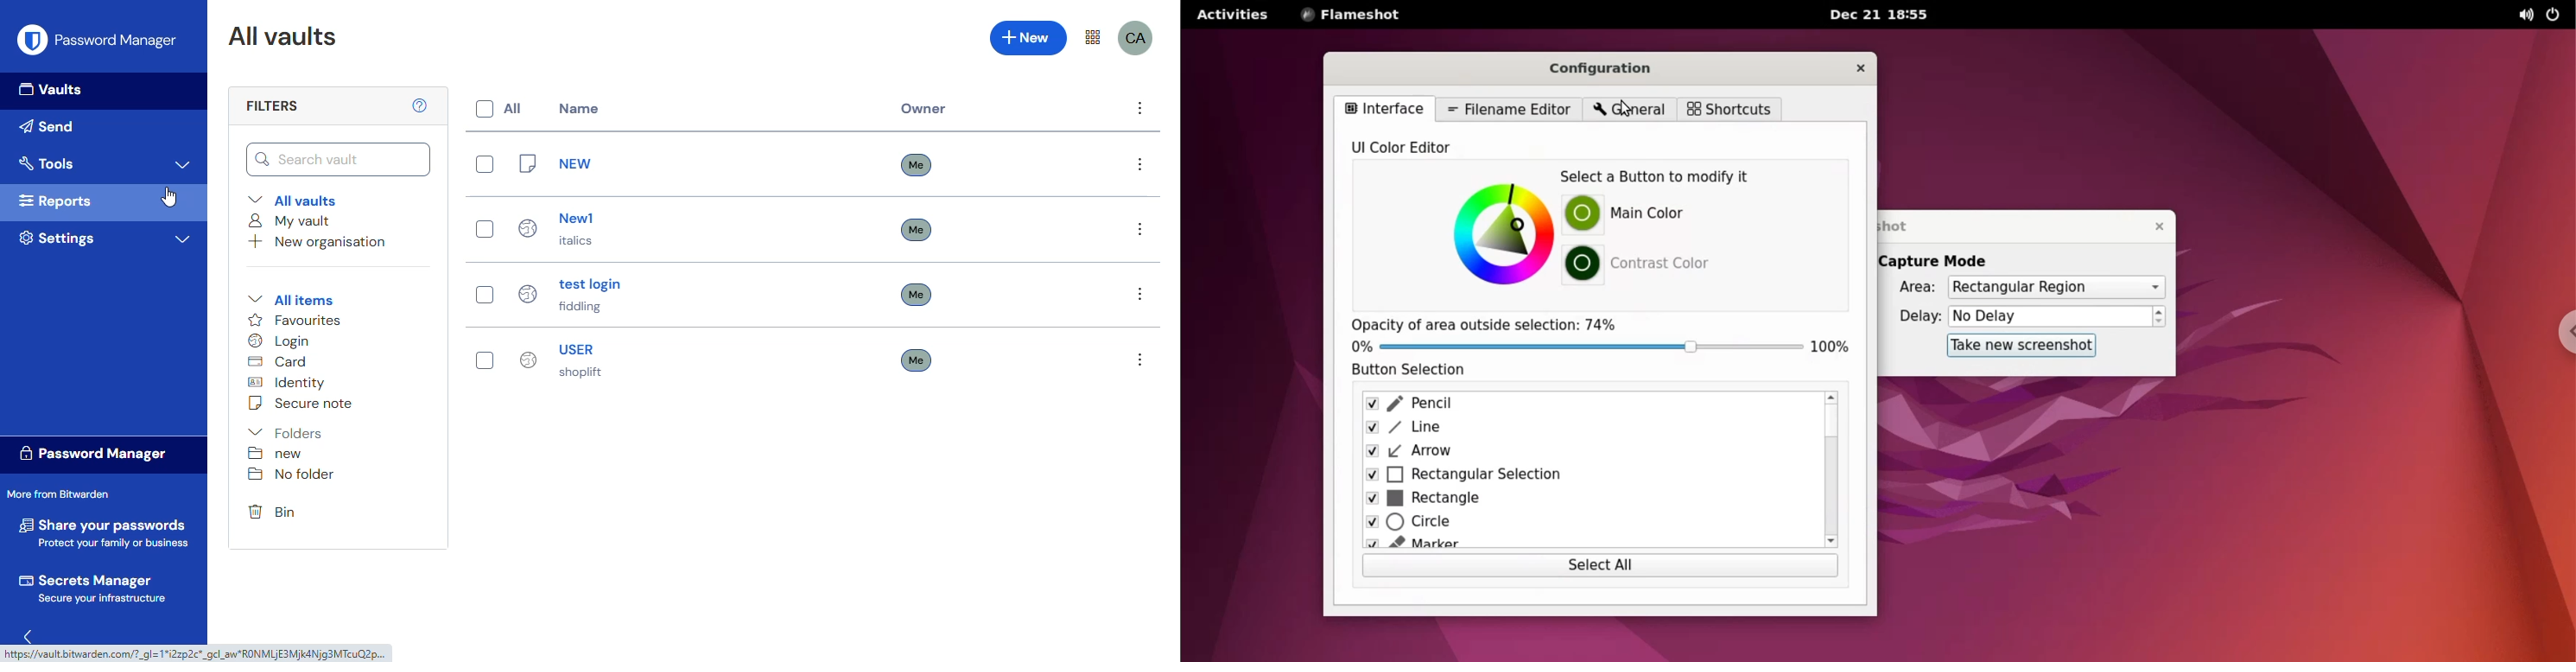 The image size is (2576, 672). What do you see at coordinates (562, 229) in the screenshot?
I see `new italics` at bounding box center [562, 229].